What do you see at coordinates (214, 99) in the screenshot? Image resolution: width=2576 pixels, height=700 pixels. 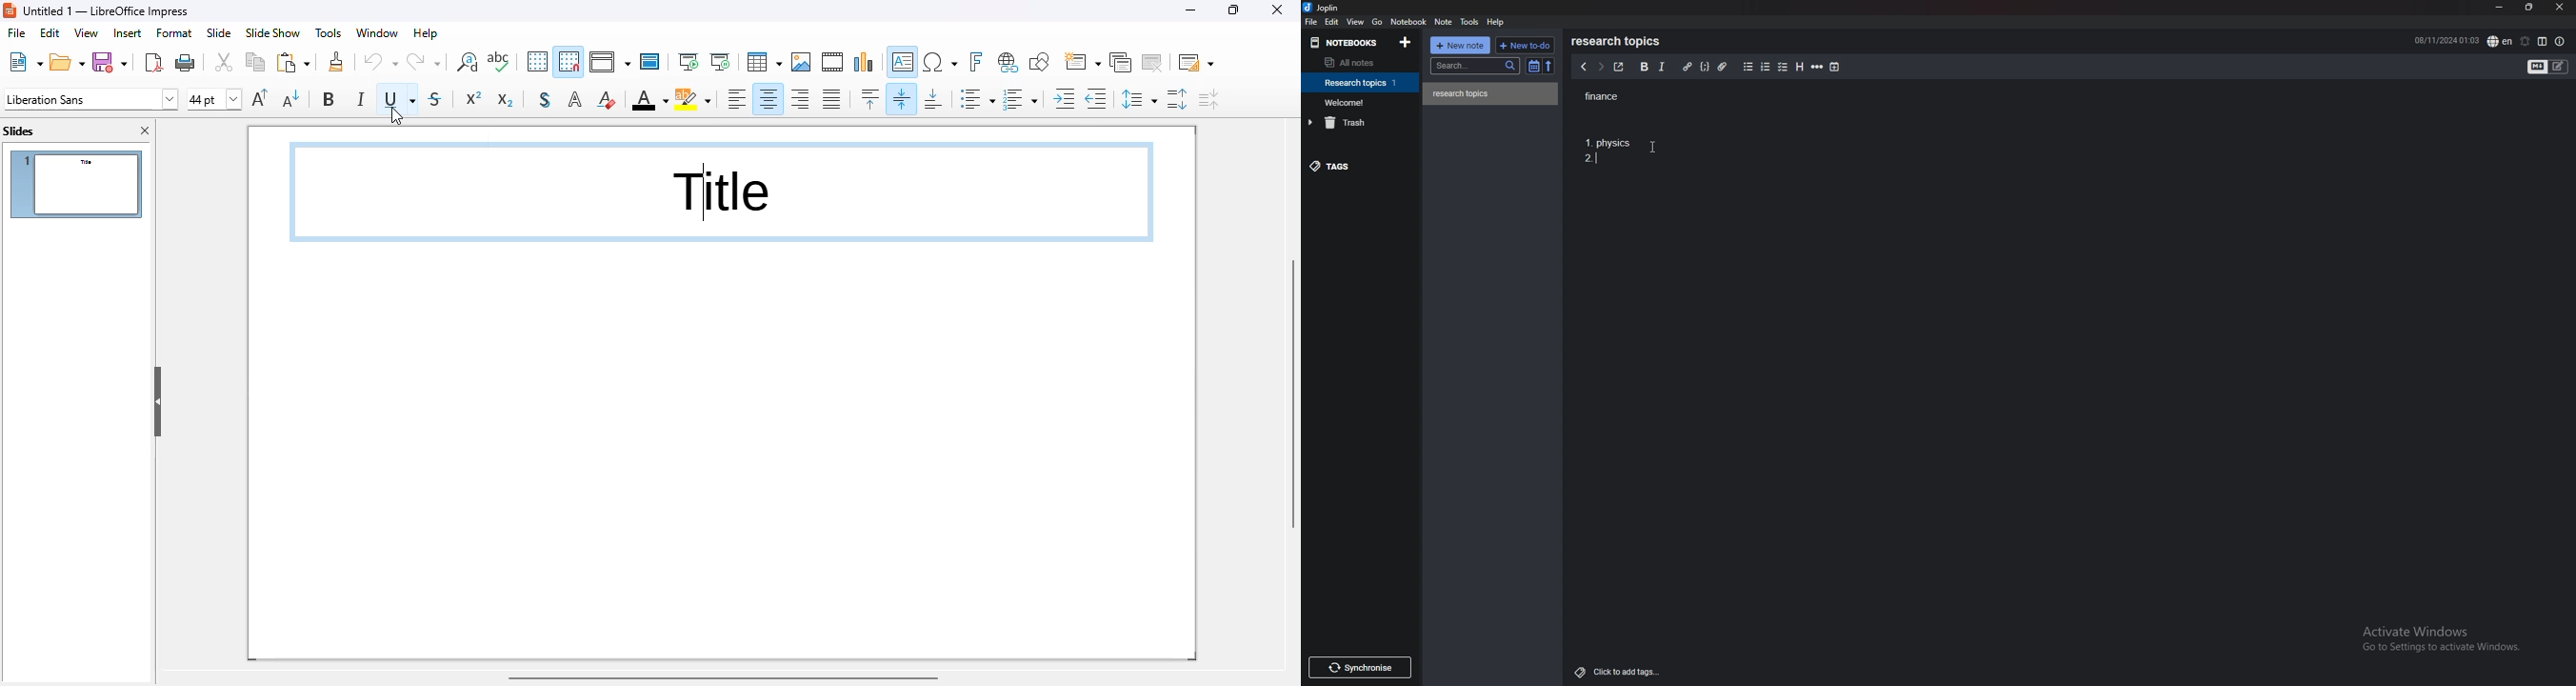 I see `font size` at bounding box center [214, 99].